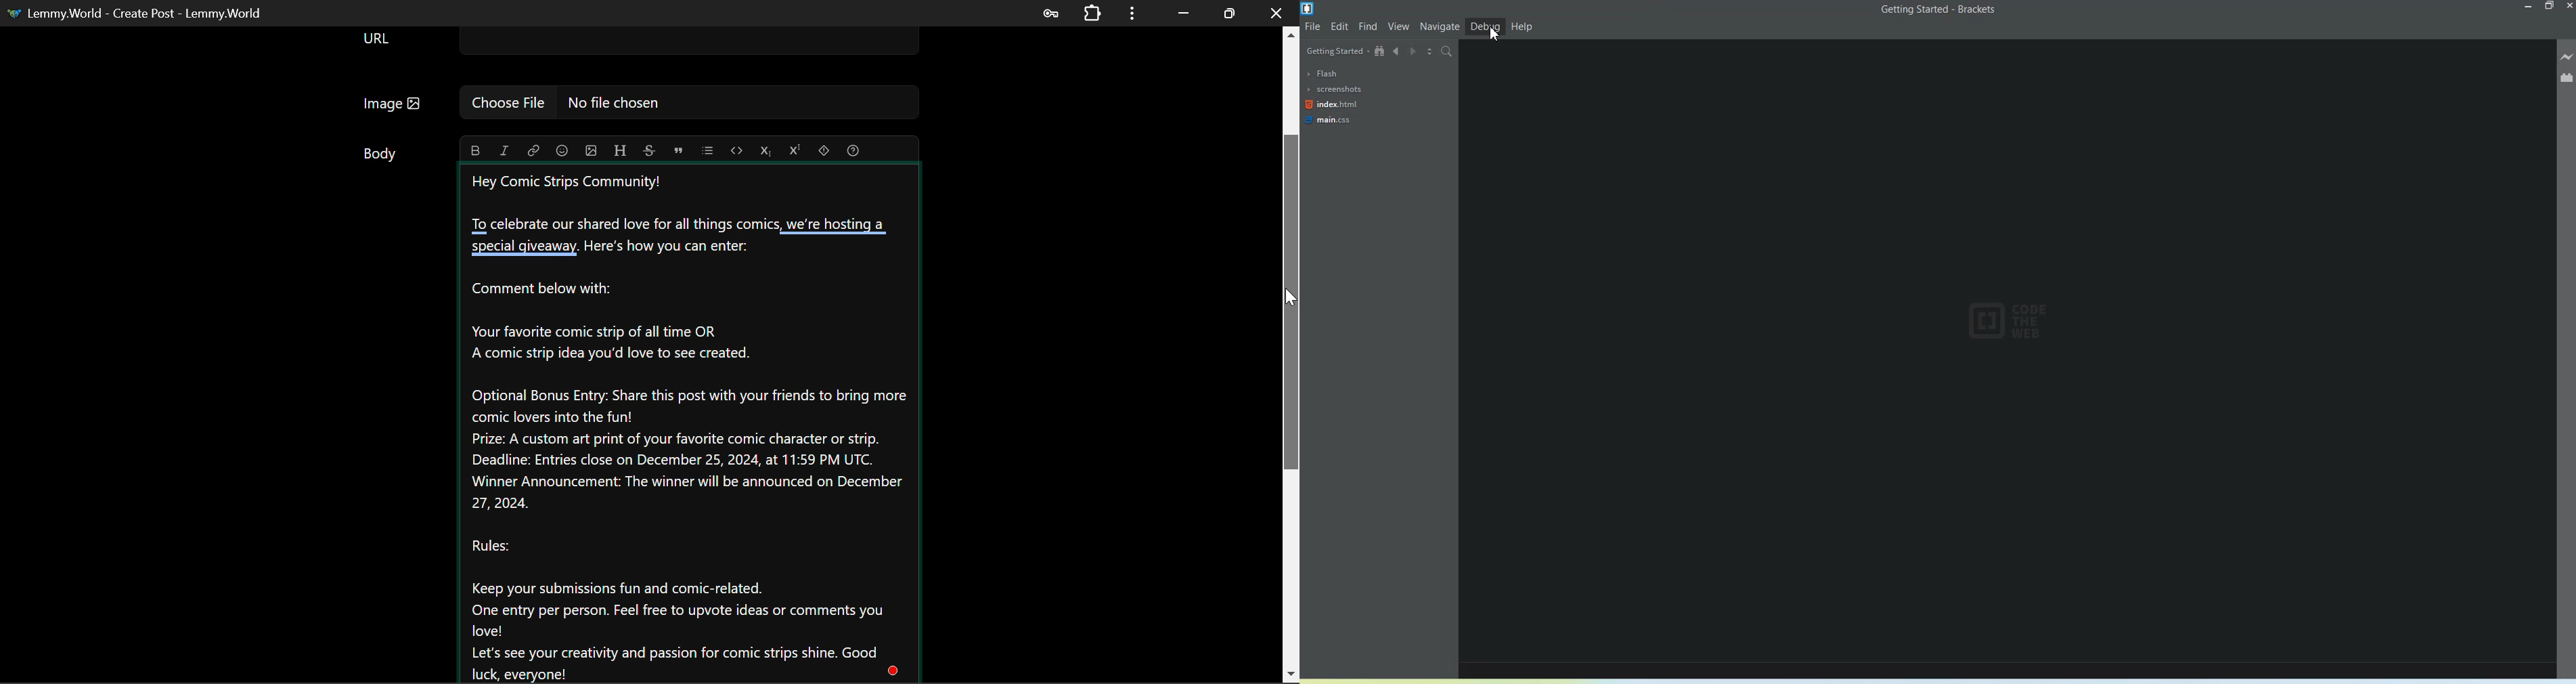  What do you see at coordinates (2568, 7) in the screenshot?
I see `Close` at bounding box center [2568, 7].